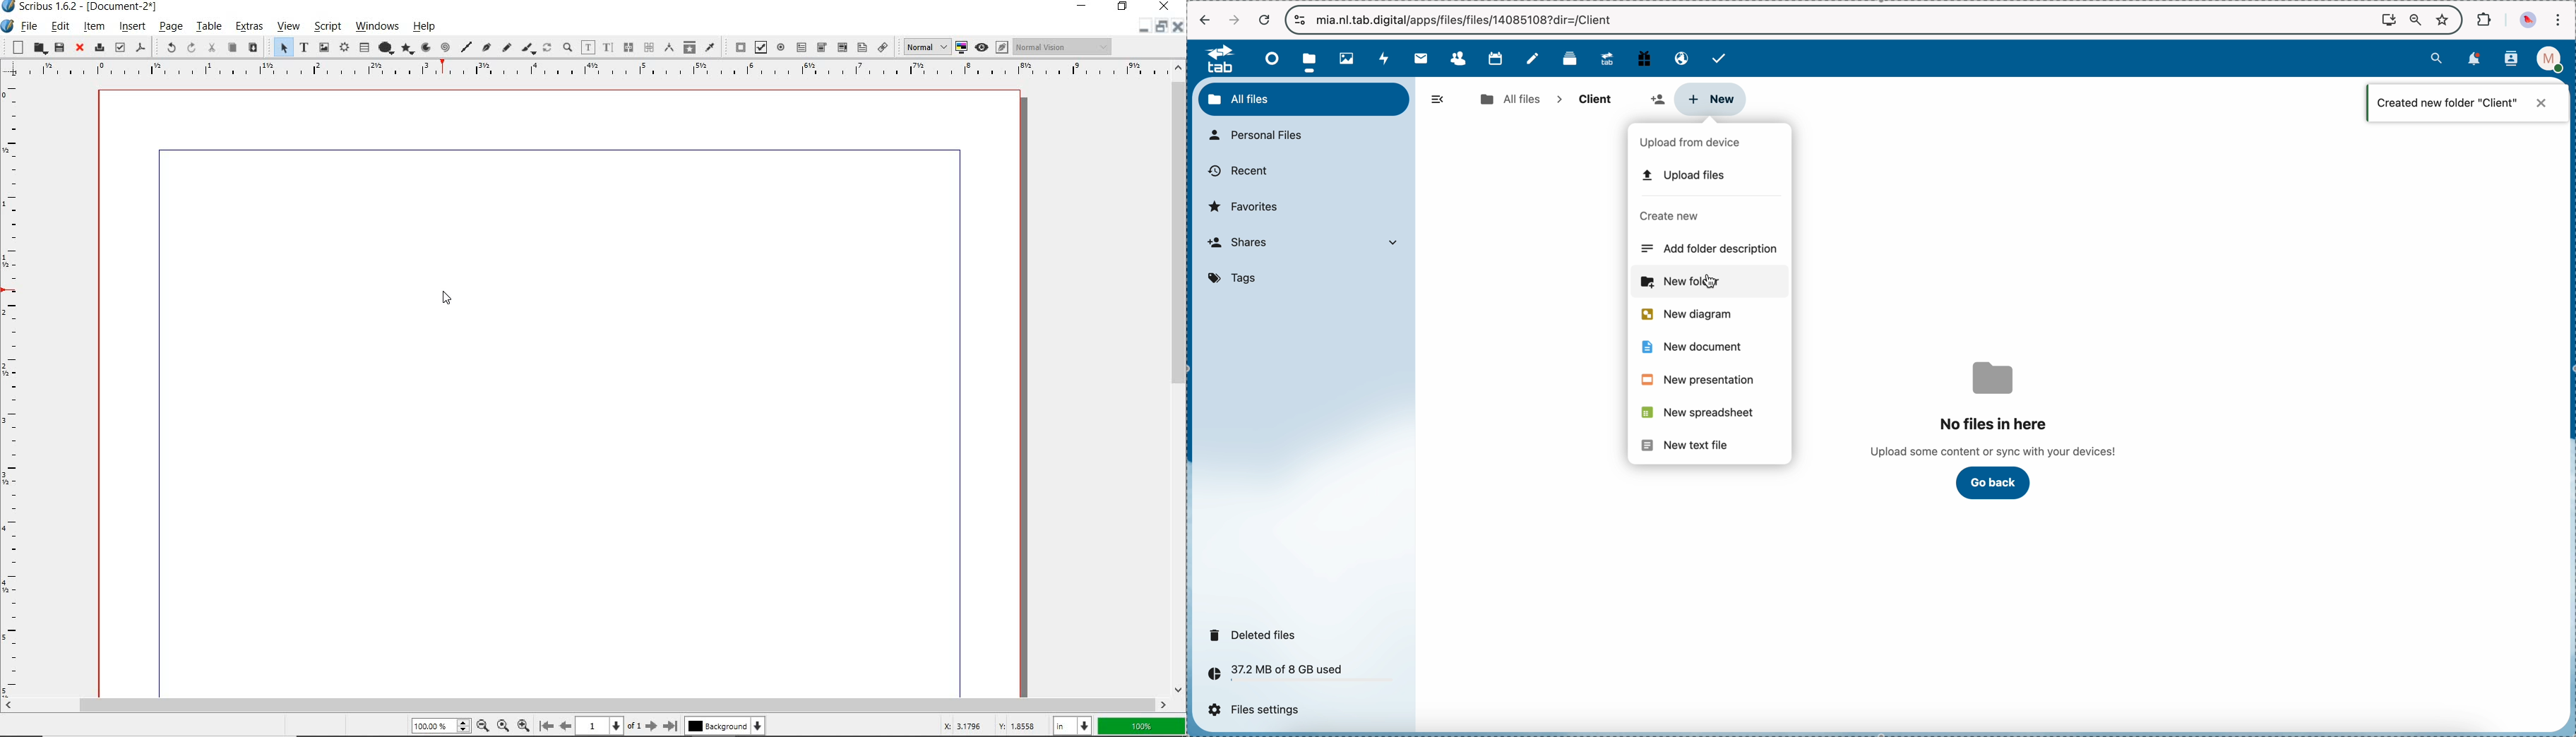  I want to click on table, so click(365, 47).